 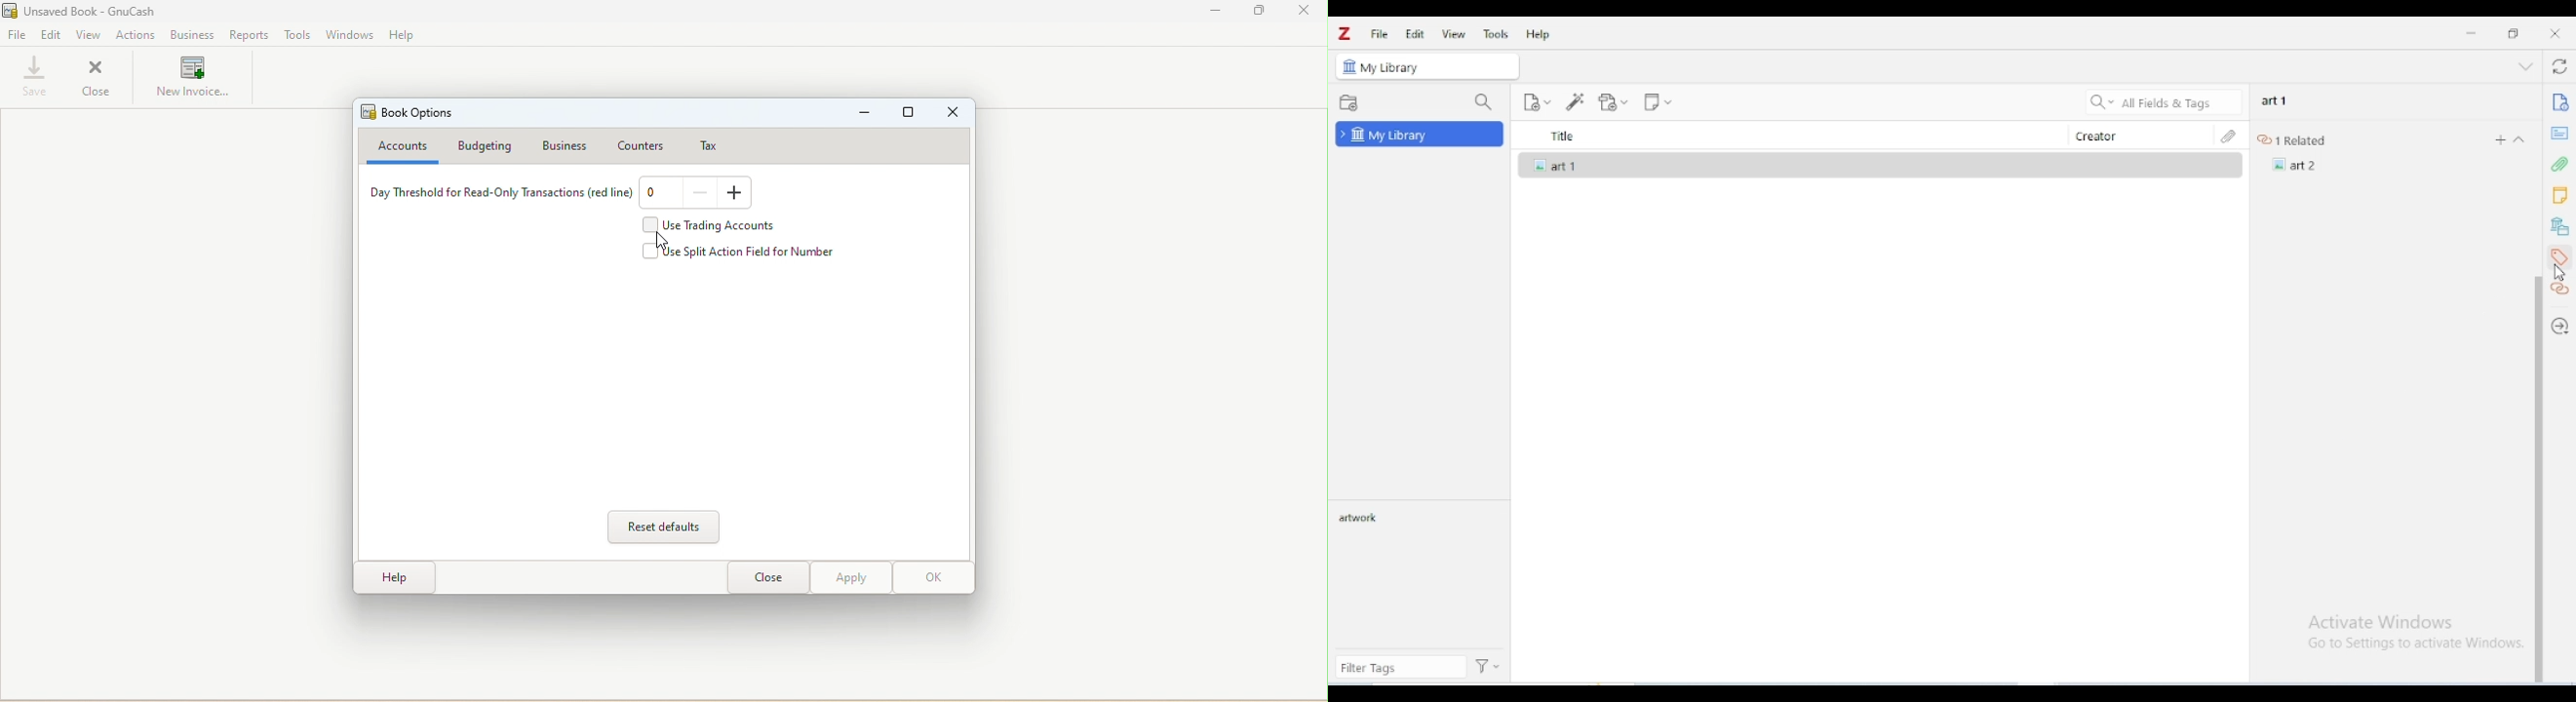 What do you see at coordinates (736, 193) in the screenshot?
I see `Increase` at bounding box center [736, 193].